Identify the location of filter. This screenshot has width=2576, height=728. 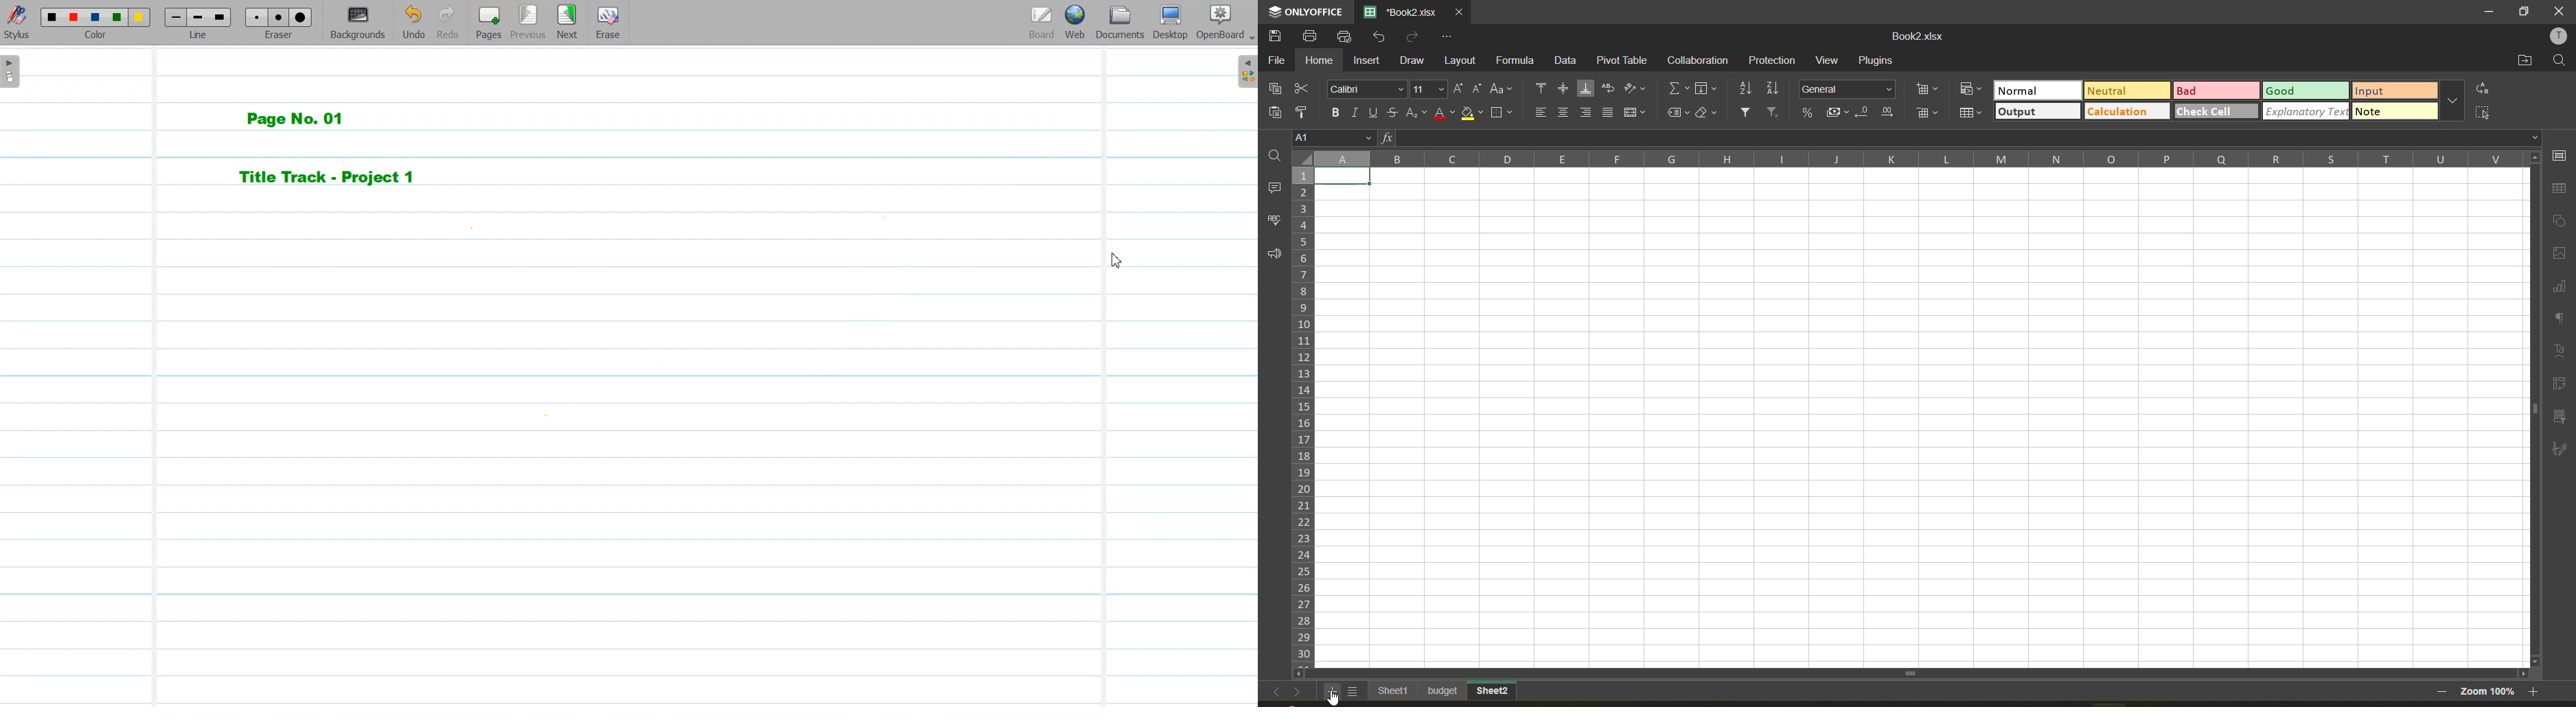
(1749, 112).